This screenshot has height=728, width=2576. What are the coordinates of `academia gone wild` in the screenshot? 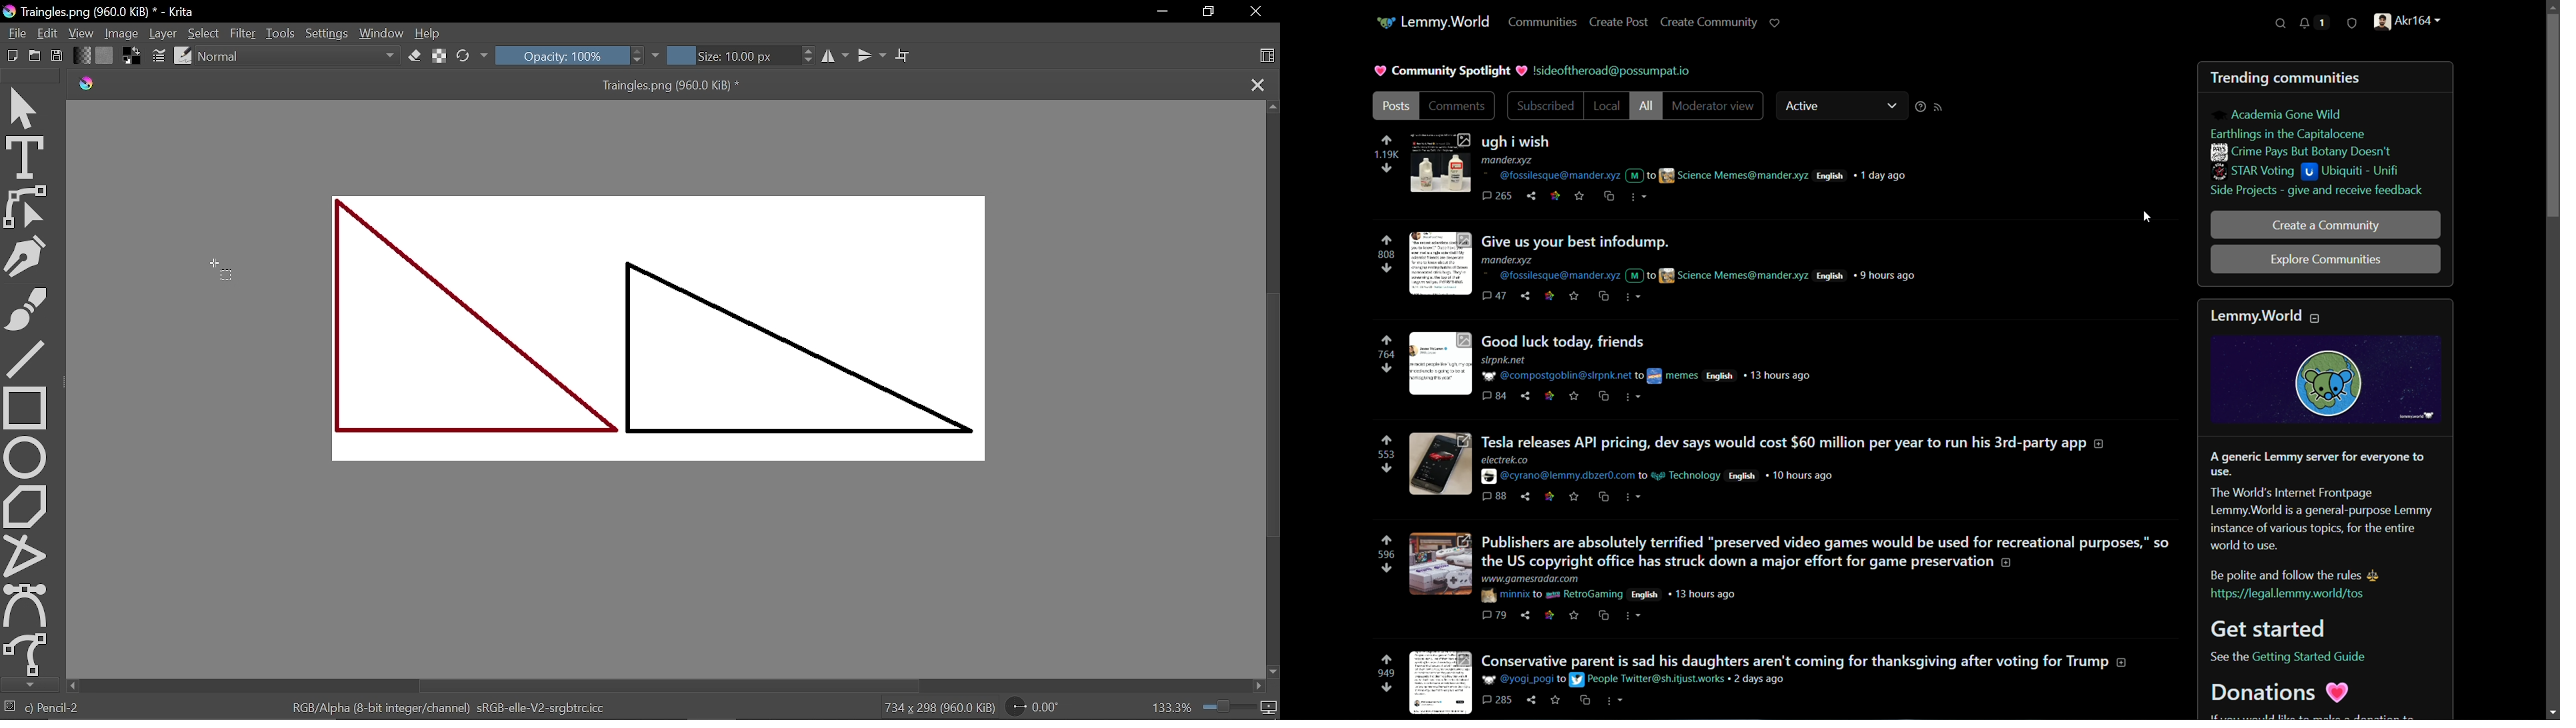 It's located at (2286, 115).